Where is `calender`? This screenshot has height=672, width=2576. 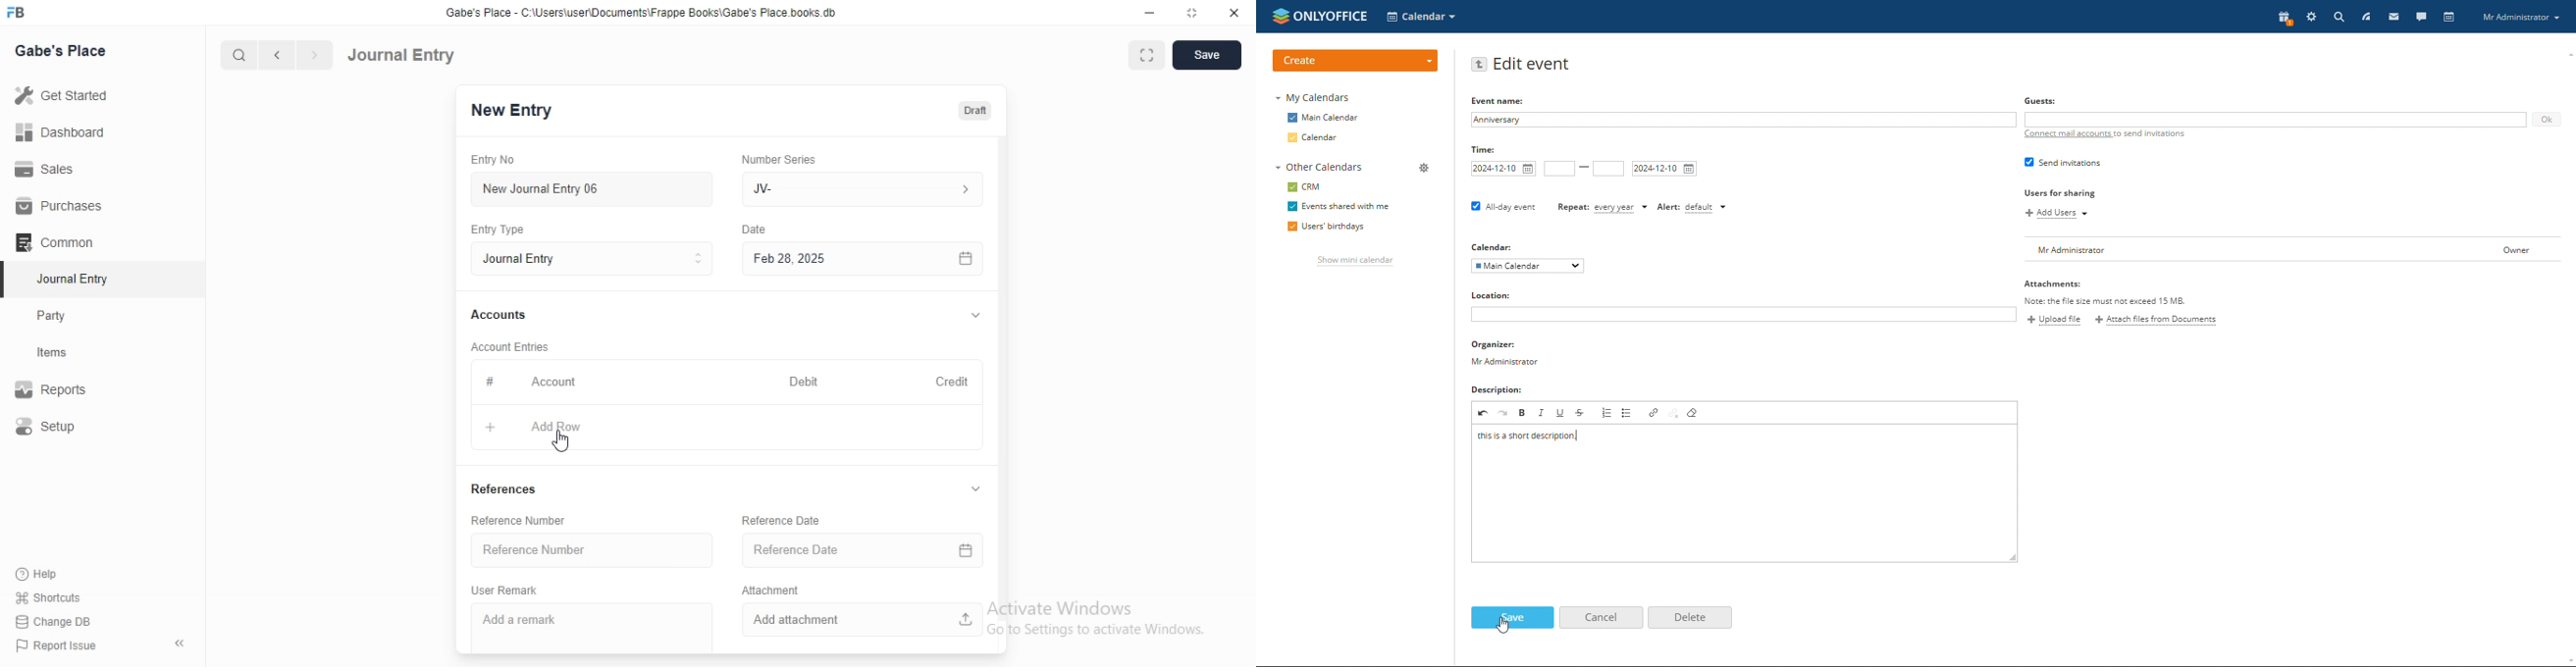
calender is located at coordinates (966, 258).